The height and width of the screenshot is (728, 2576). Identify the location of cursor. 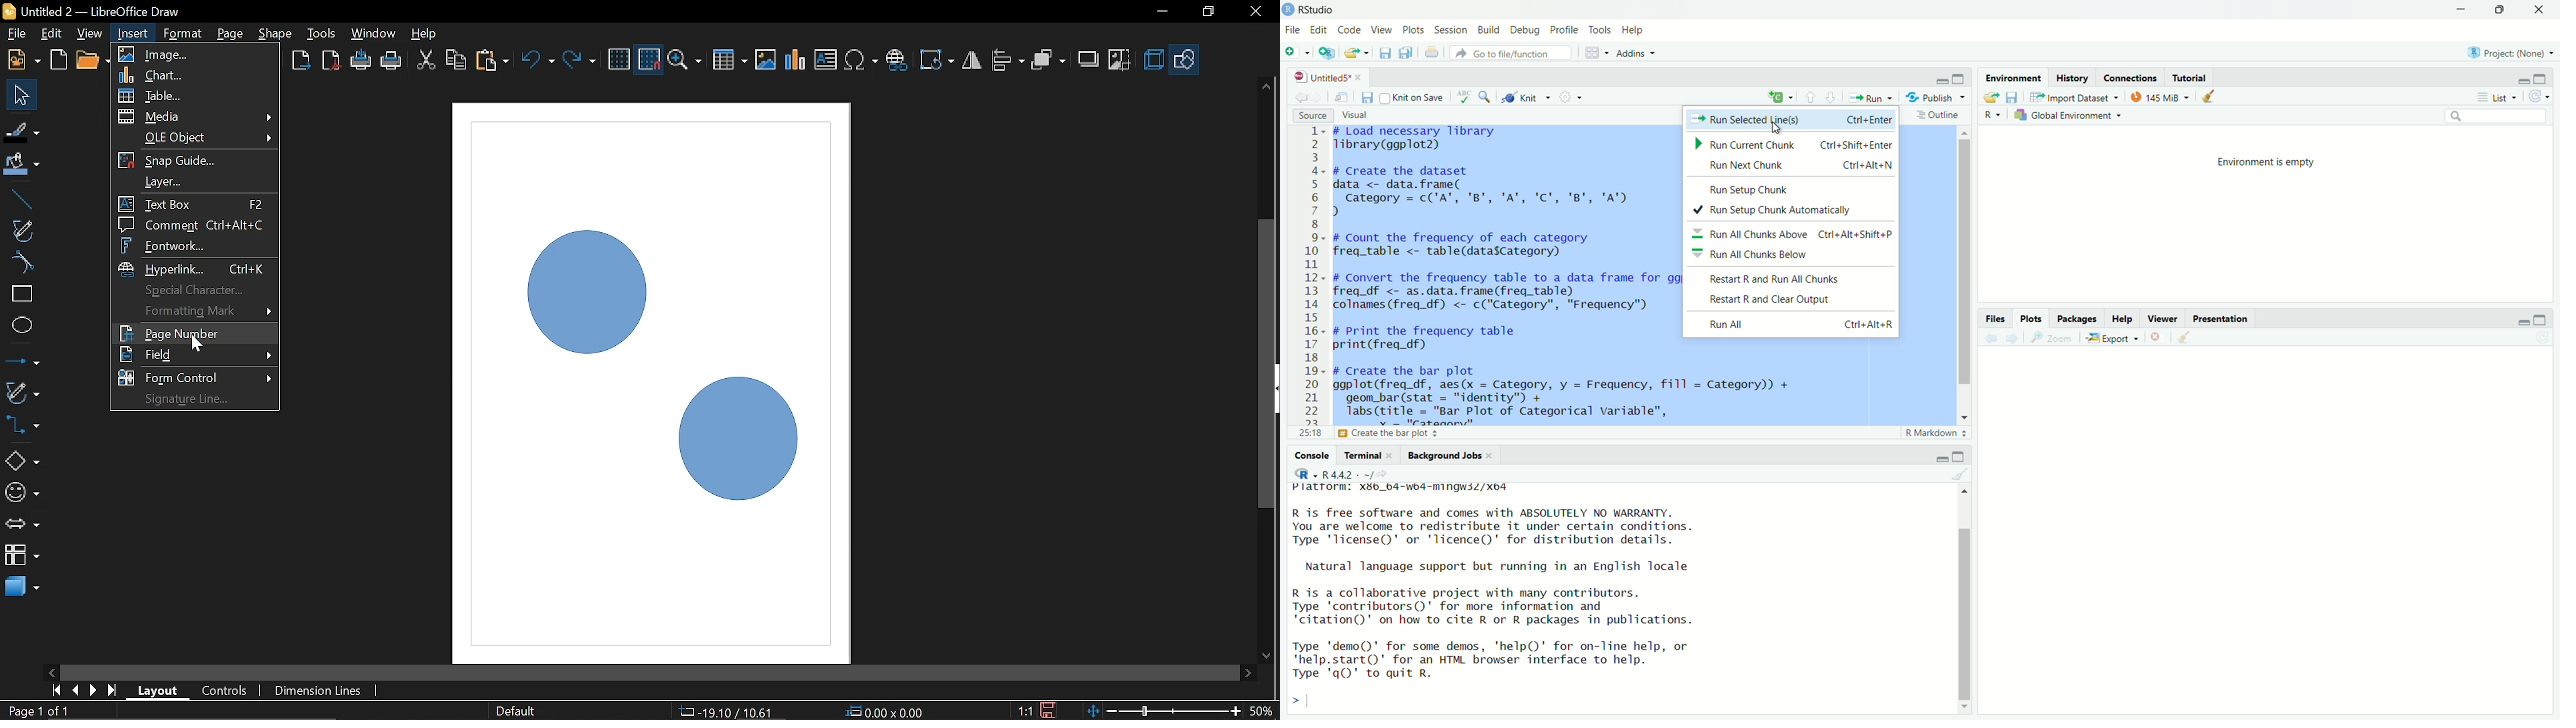
(1778, 133).